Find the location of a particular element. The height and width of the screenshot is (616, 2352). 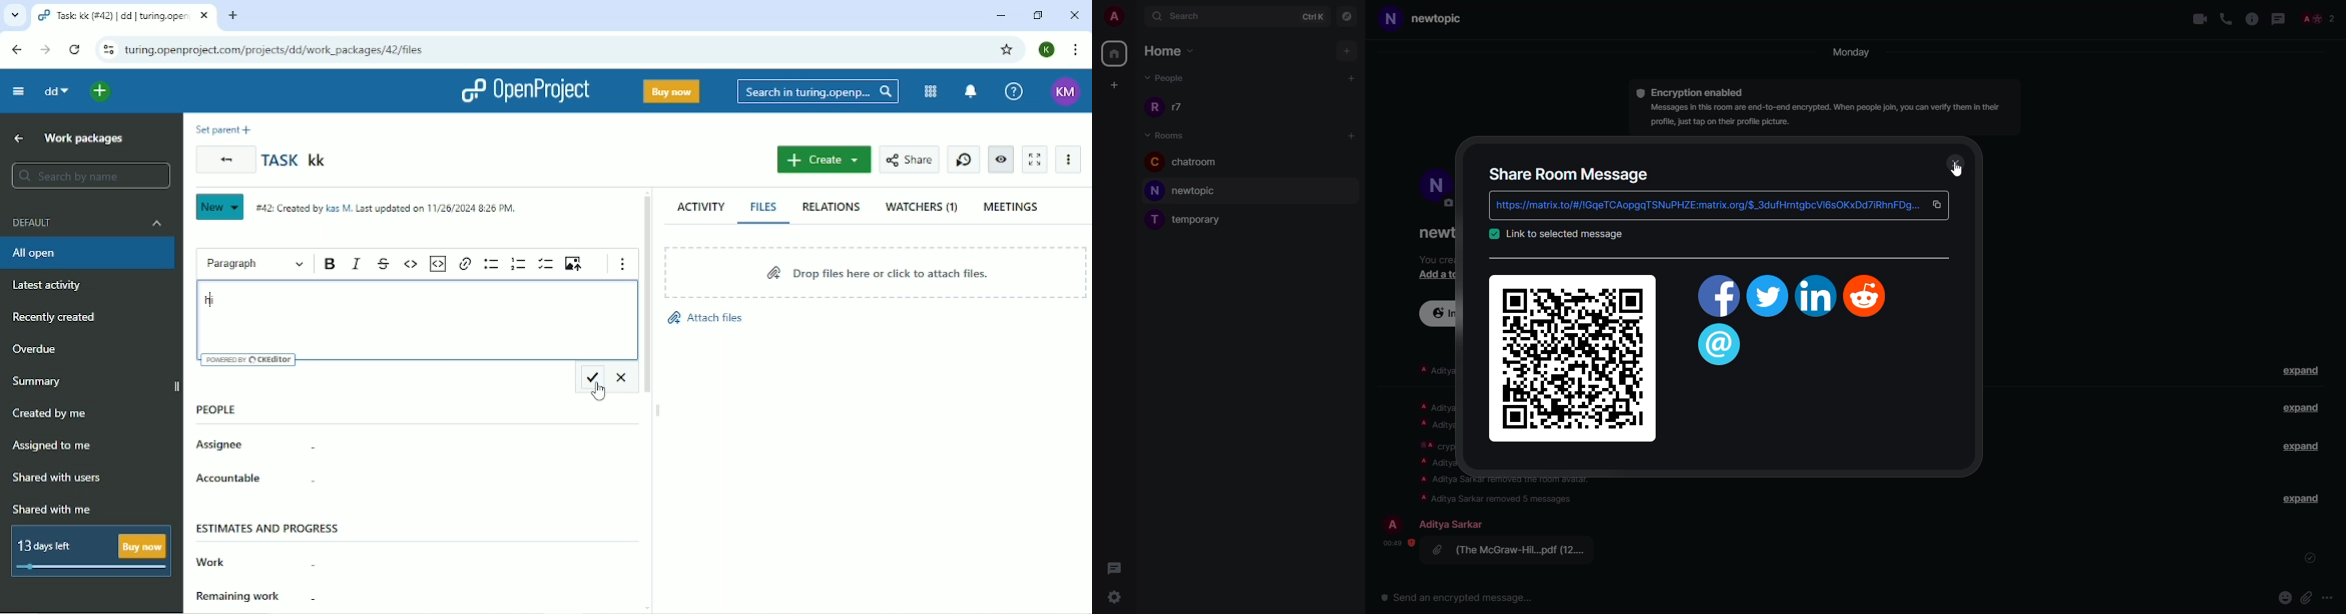

threads is located at coordinates (2277, 18).